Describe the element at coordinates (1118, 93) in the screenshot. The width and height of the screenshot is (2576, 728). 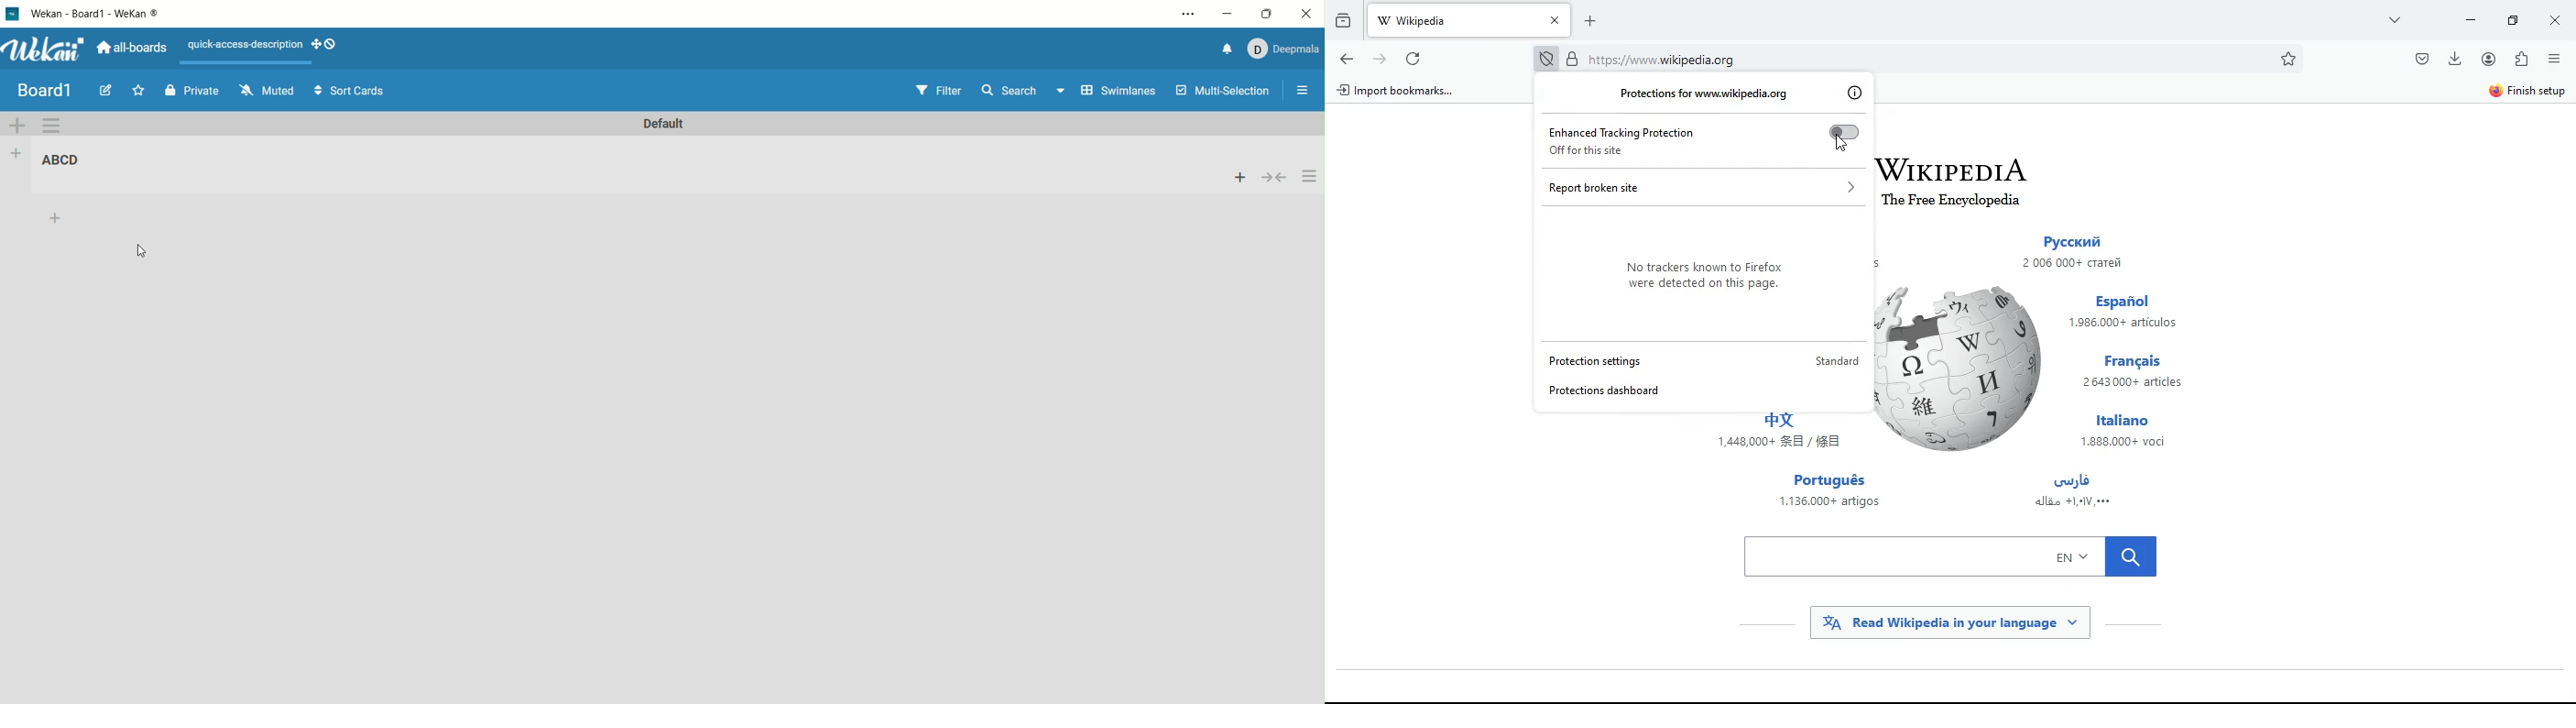
I see `swimlanes` at that location.